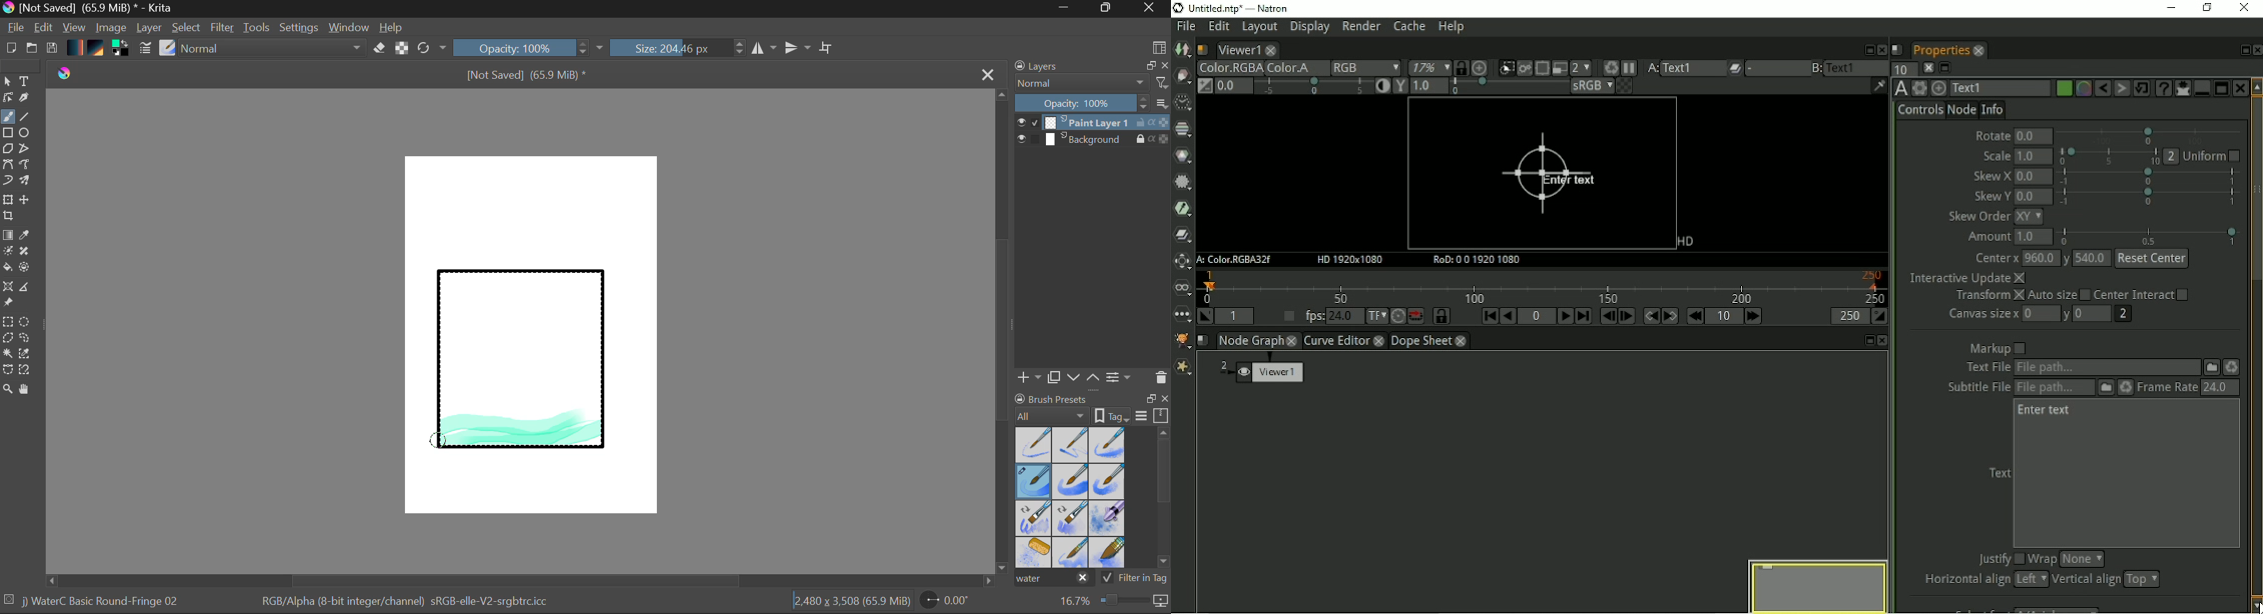 The width and height of the screenshot is (2268, 616). I want to click on Fill, so click(7, 269).